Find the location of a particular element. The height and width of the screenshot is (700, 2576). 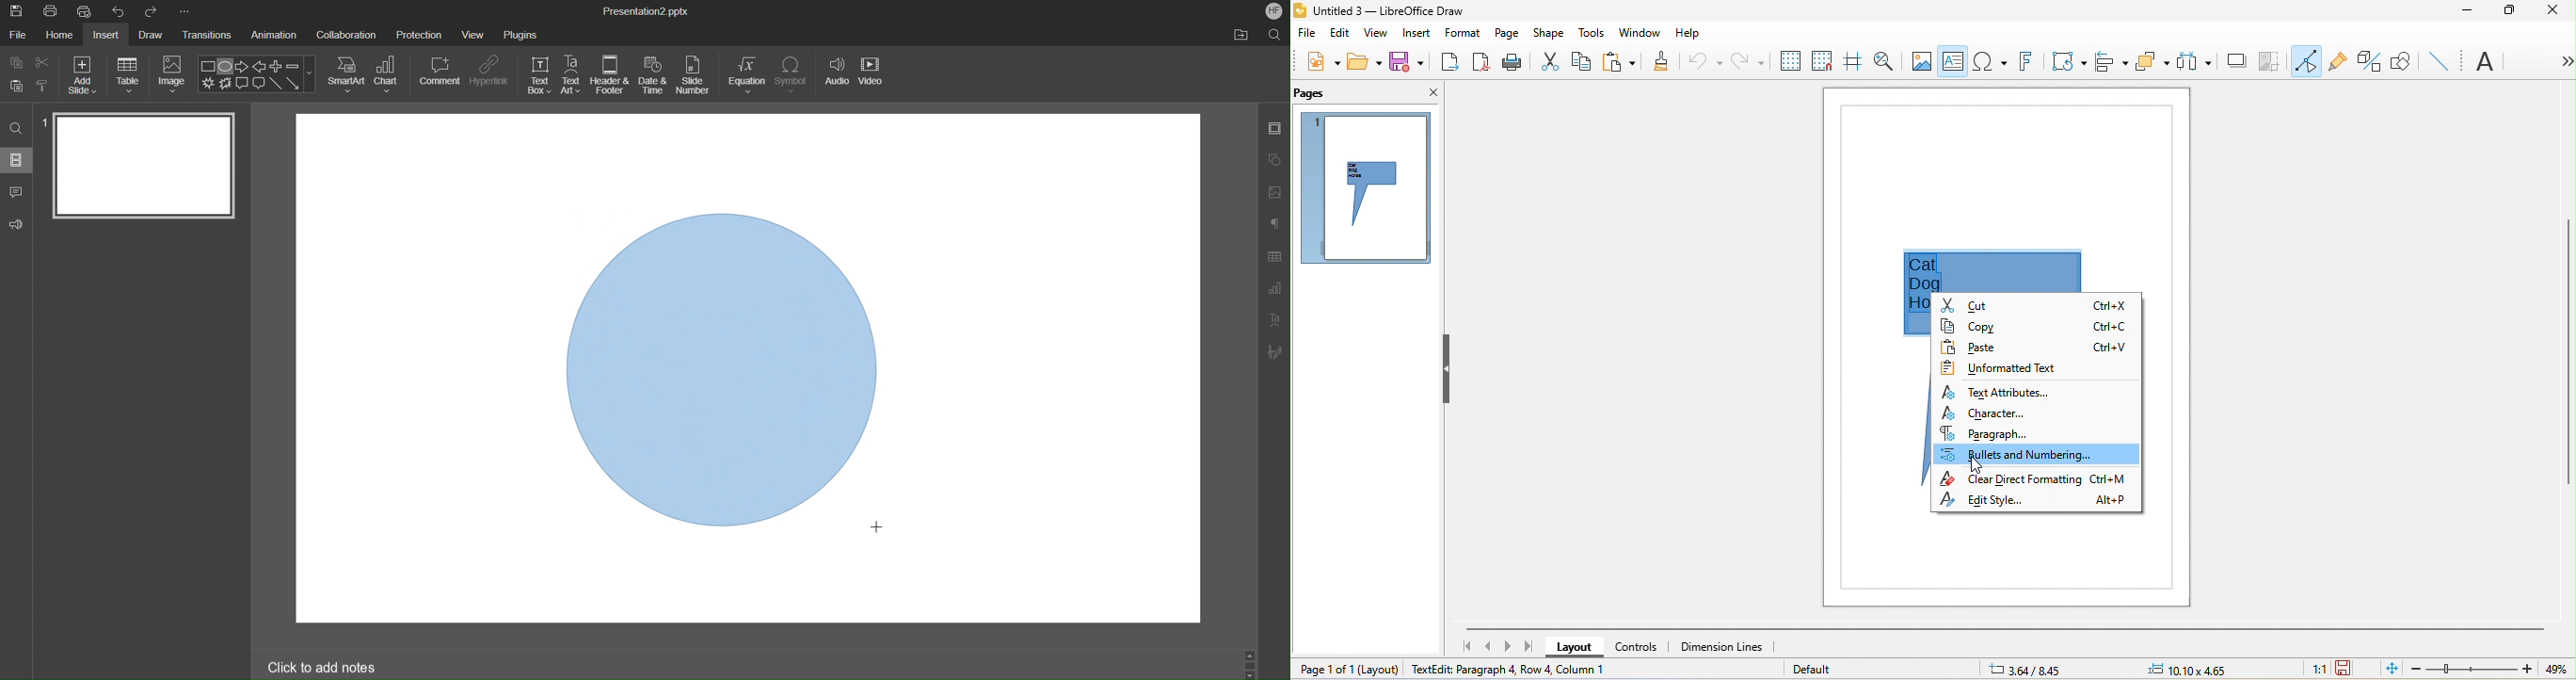

Table Settings is located at coordinates (1274, 257).